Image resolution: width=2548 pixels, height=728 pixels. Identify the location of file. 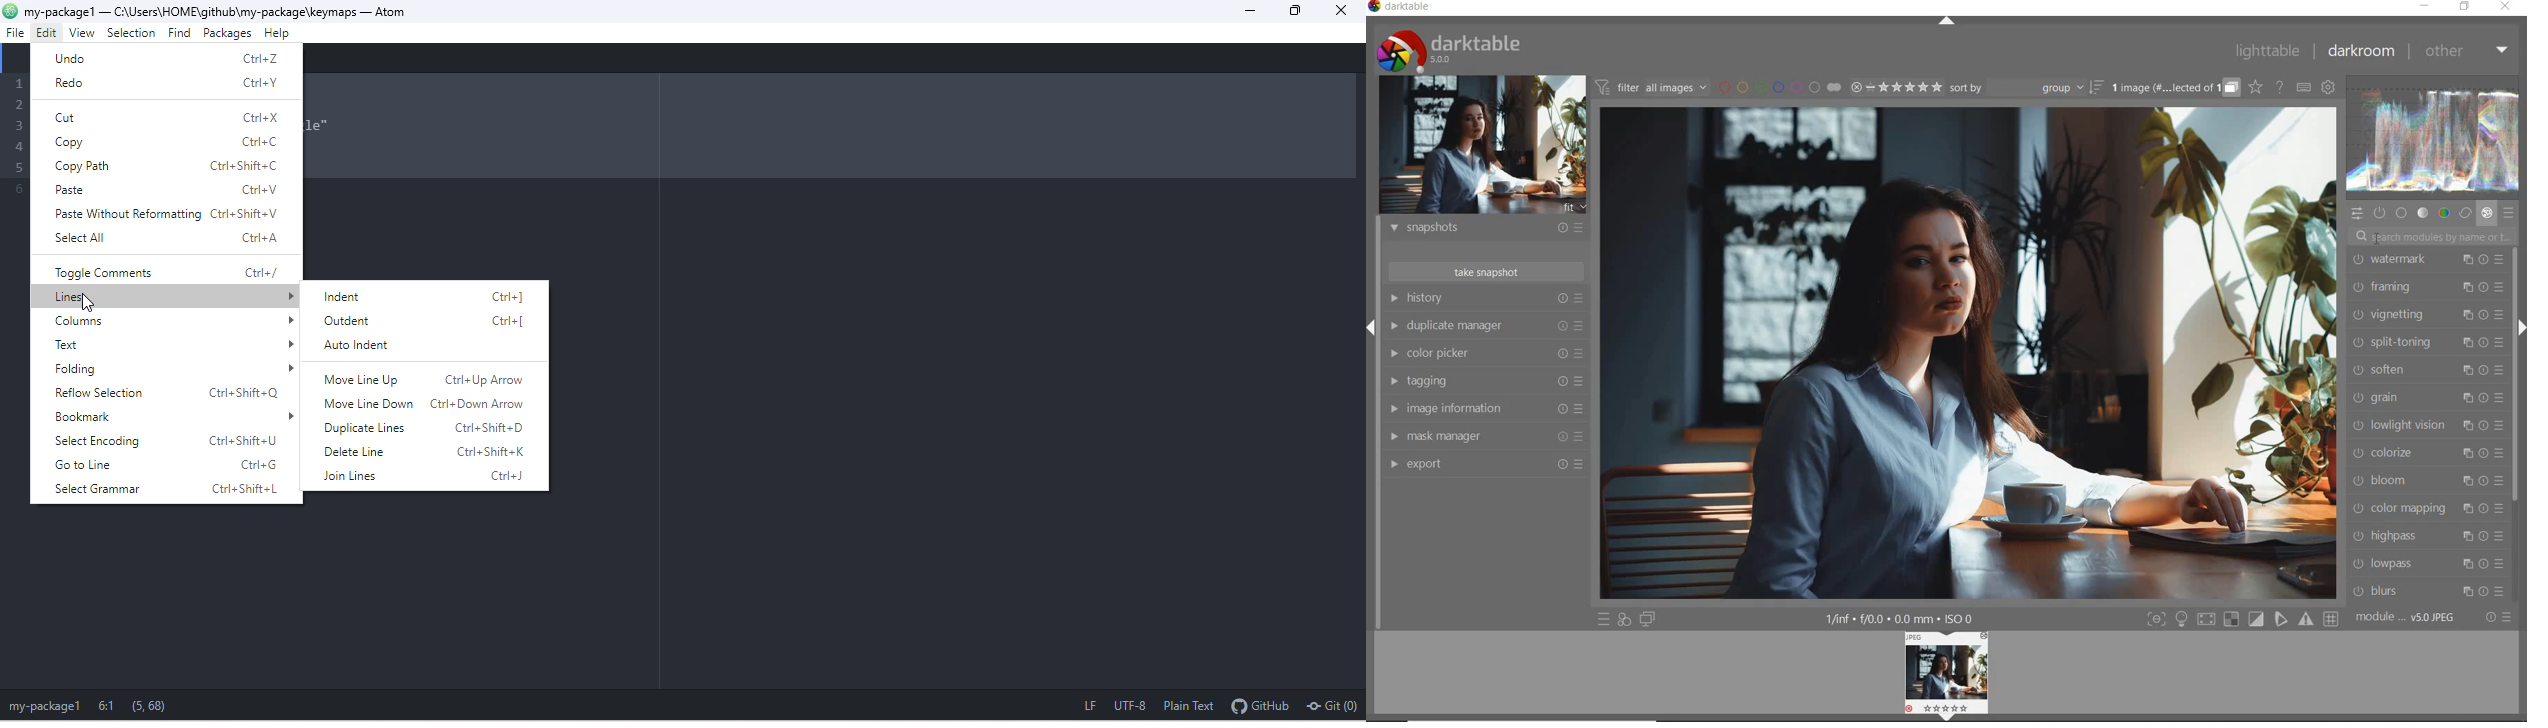
(12, 34).